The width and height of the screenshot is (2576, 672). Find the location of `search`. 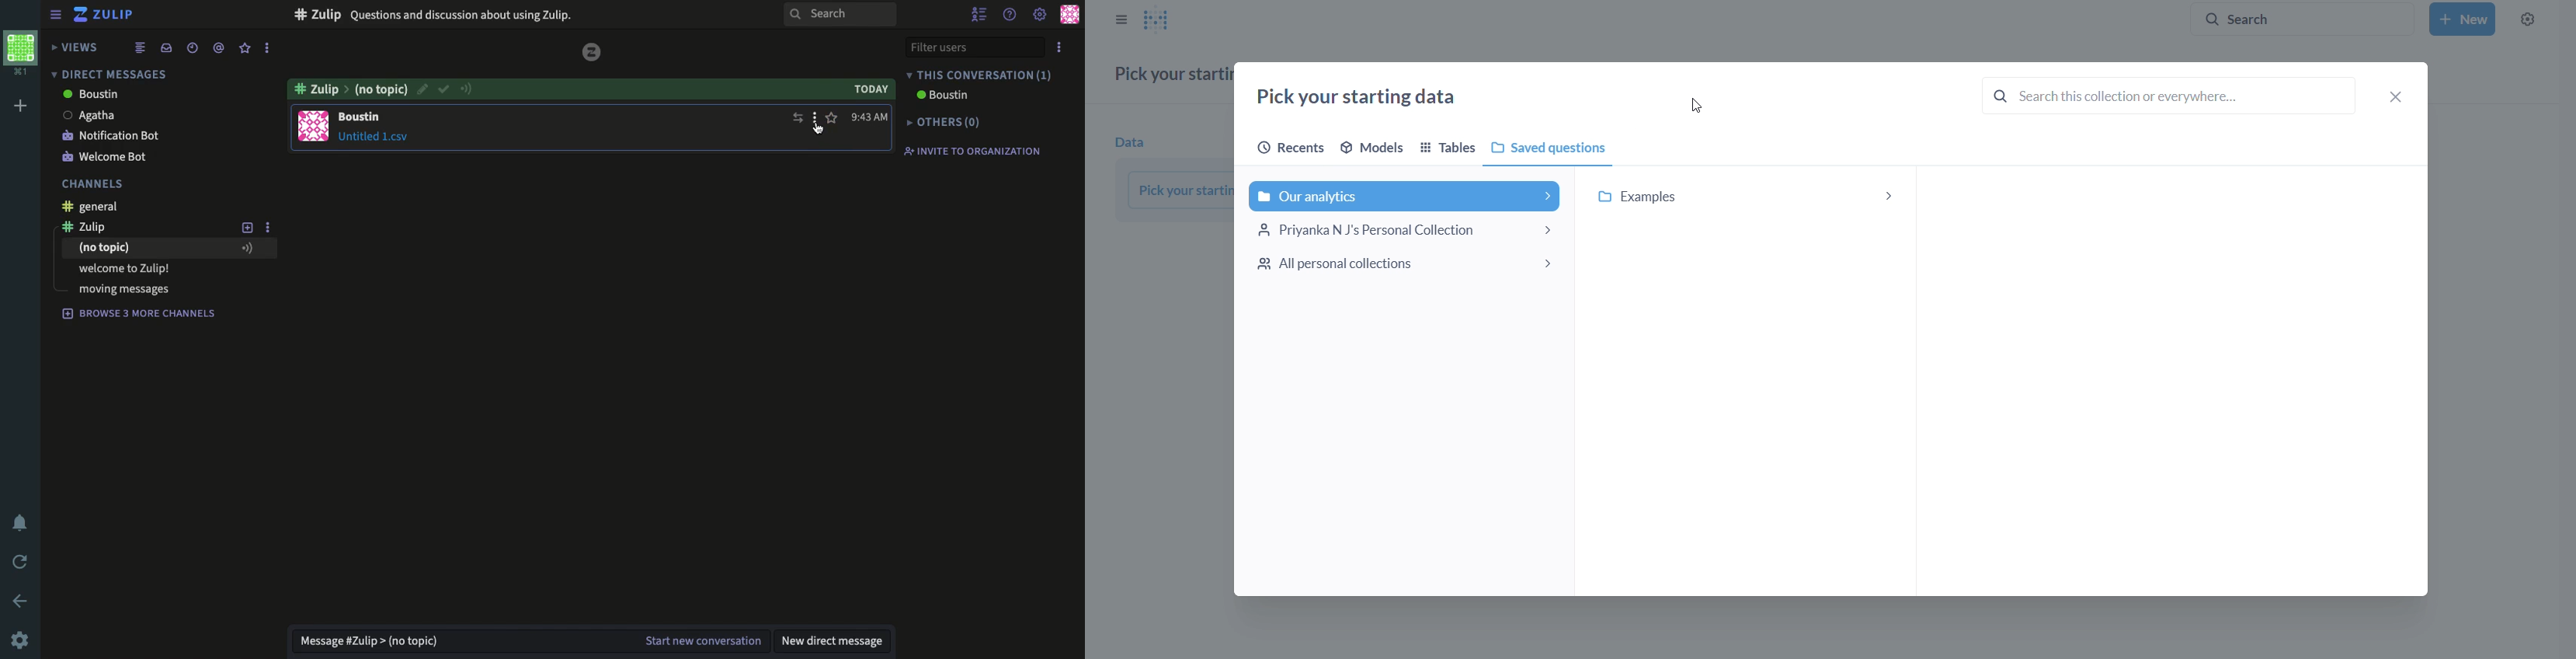

search is located at coordinates (2293, 19).